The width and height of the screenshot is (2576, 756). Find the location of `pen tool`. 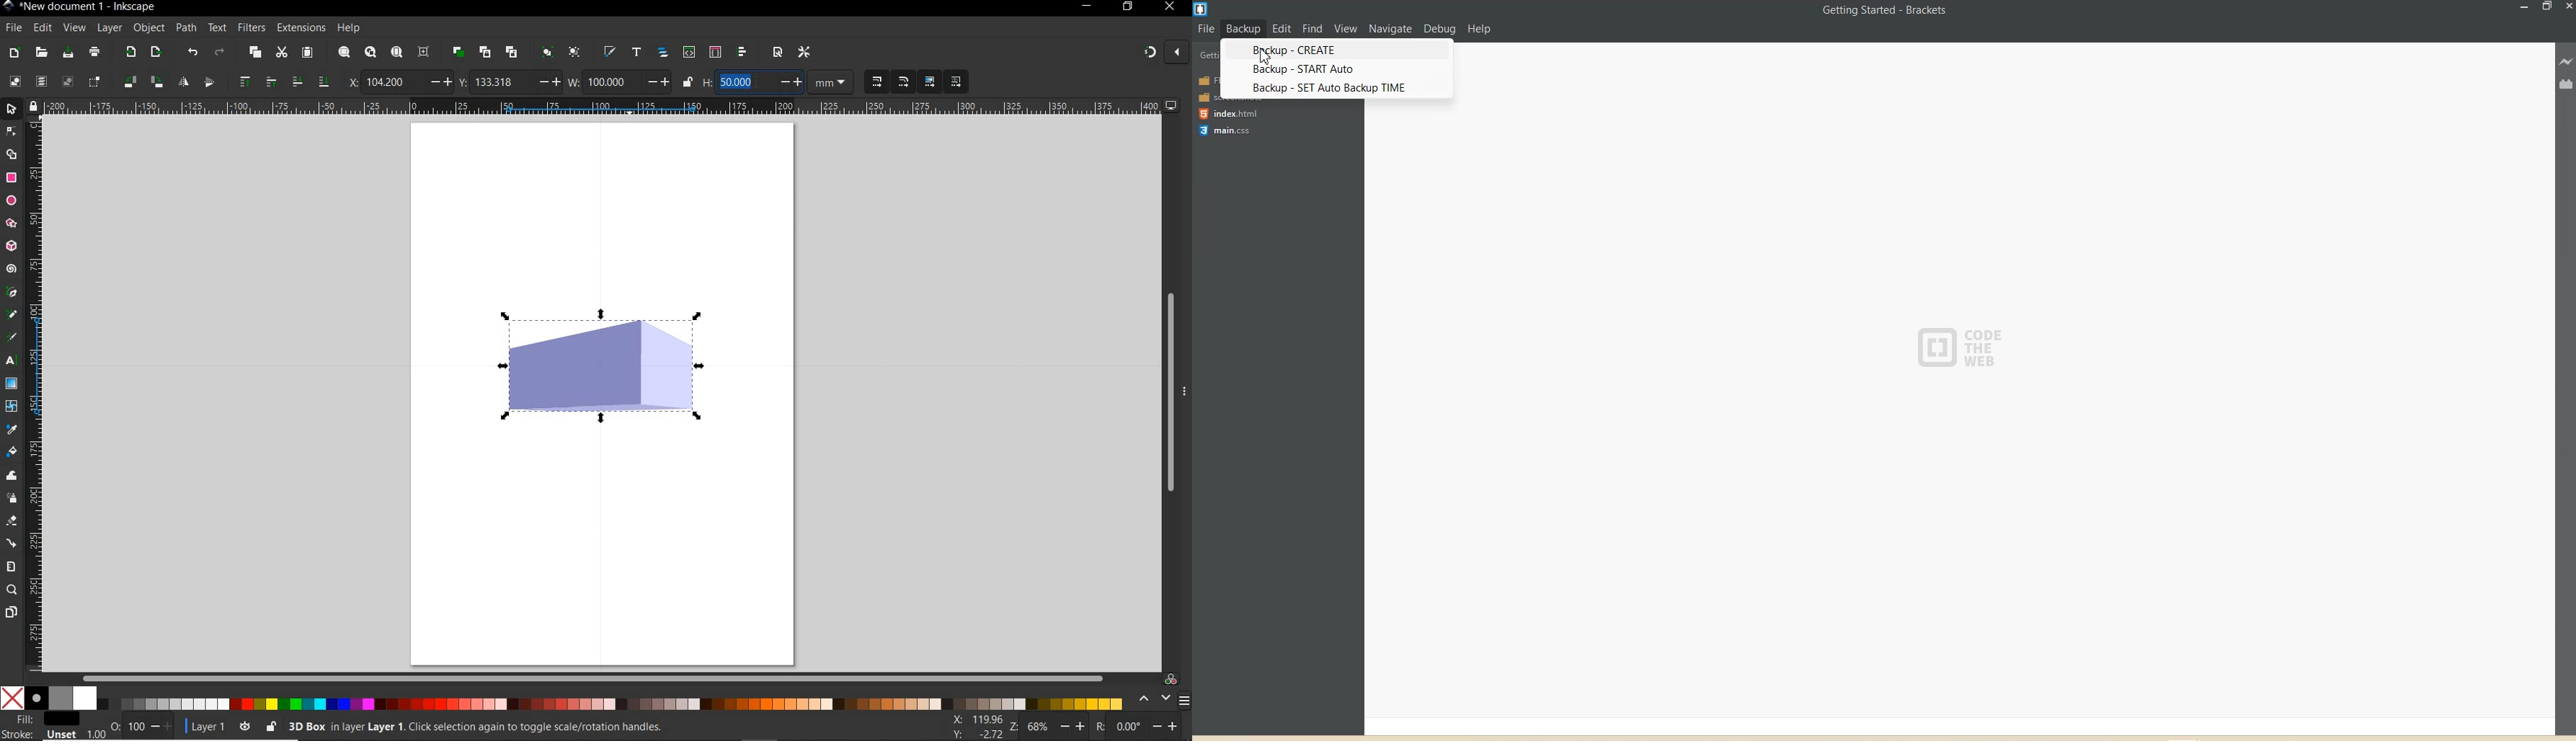

pen tool is located at coordinates (11, 293).